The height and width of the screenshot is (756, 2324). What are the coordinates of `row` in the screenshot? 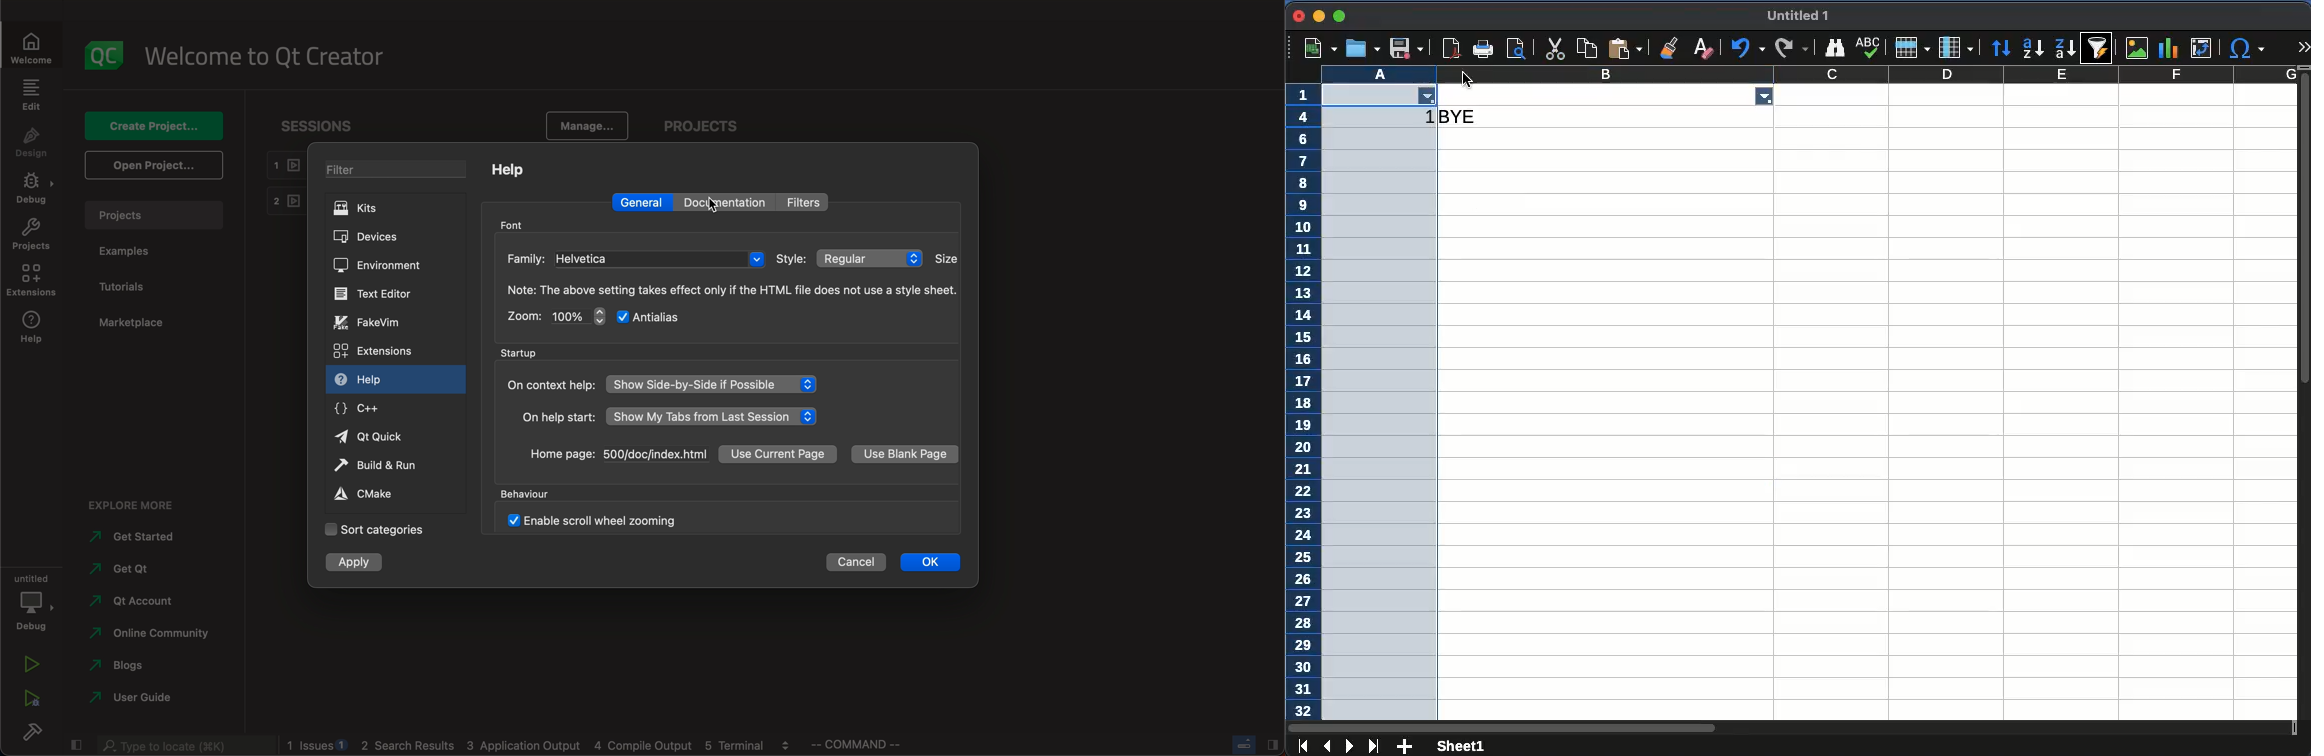 It's located at (1303, 402).